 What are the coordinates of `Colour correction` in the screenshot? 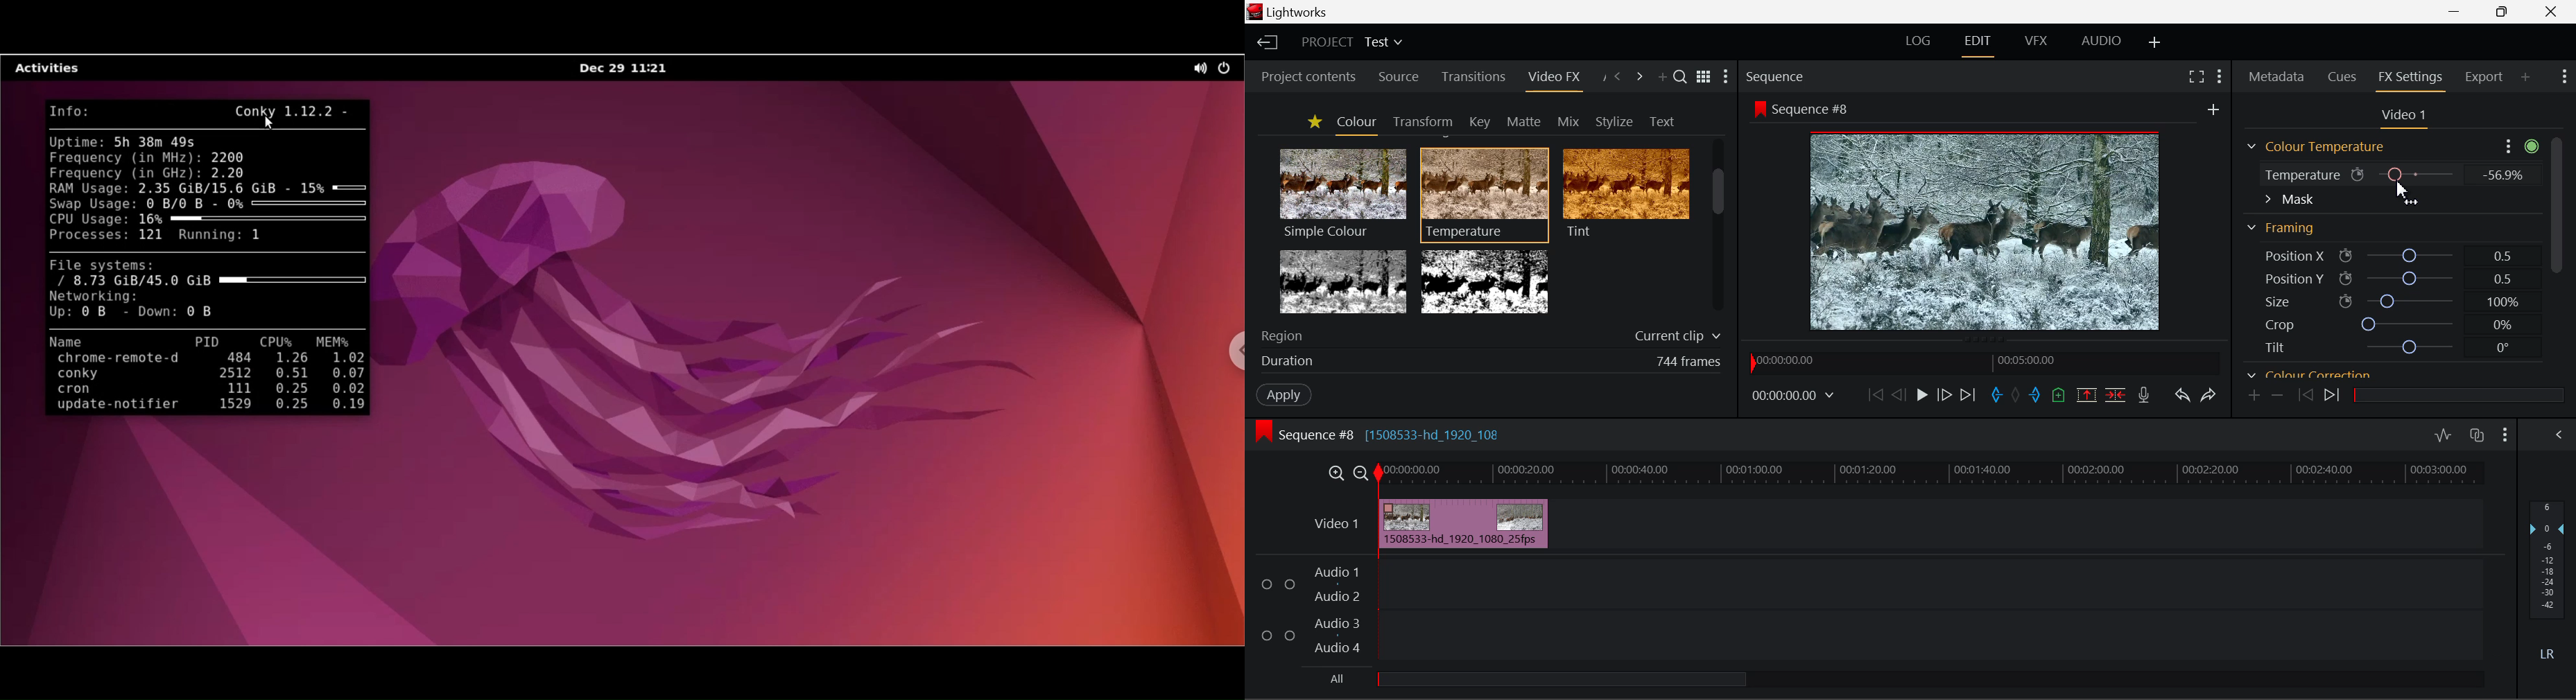 It's located at (2309, 372).